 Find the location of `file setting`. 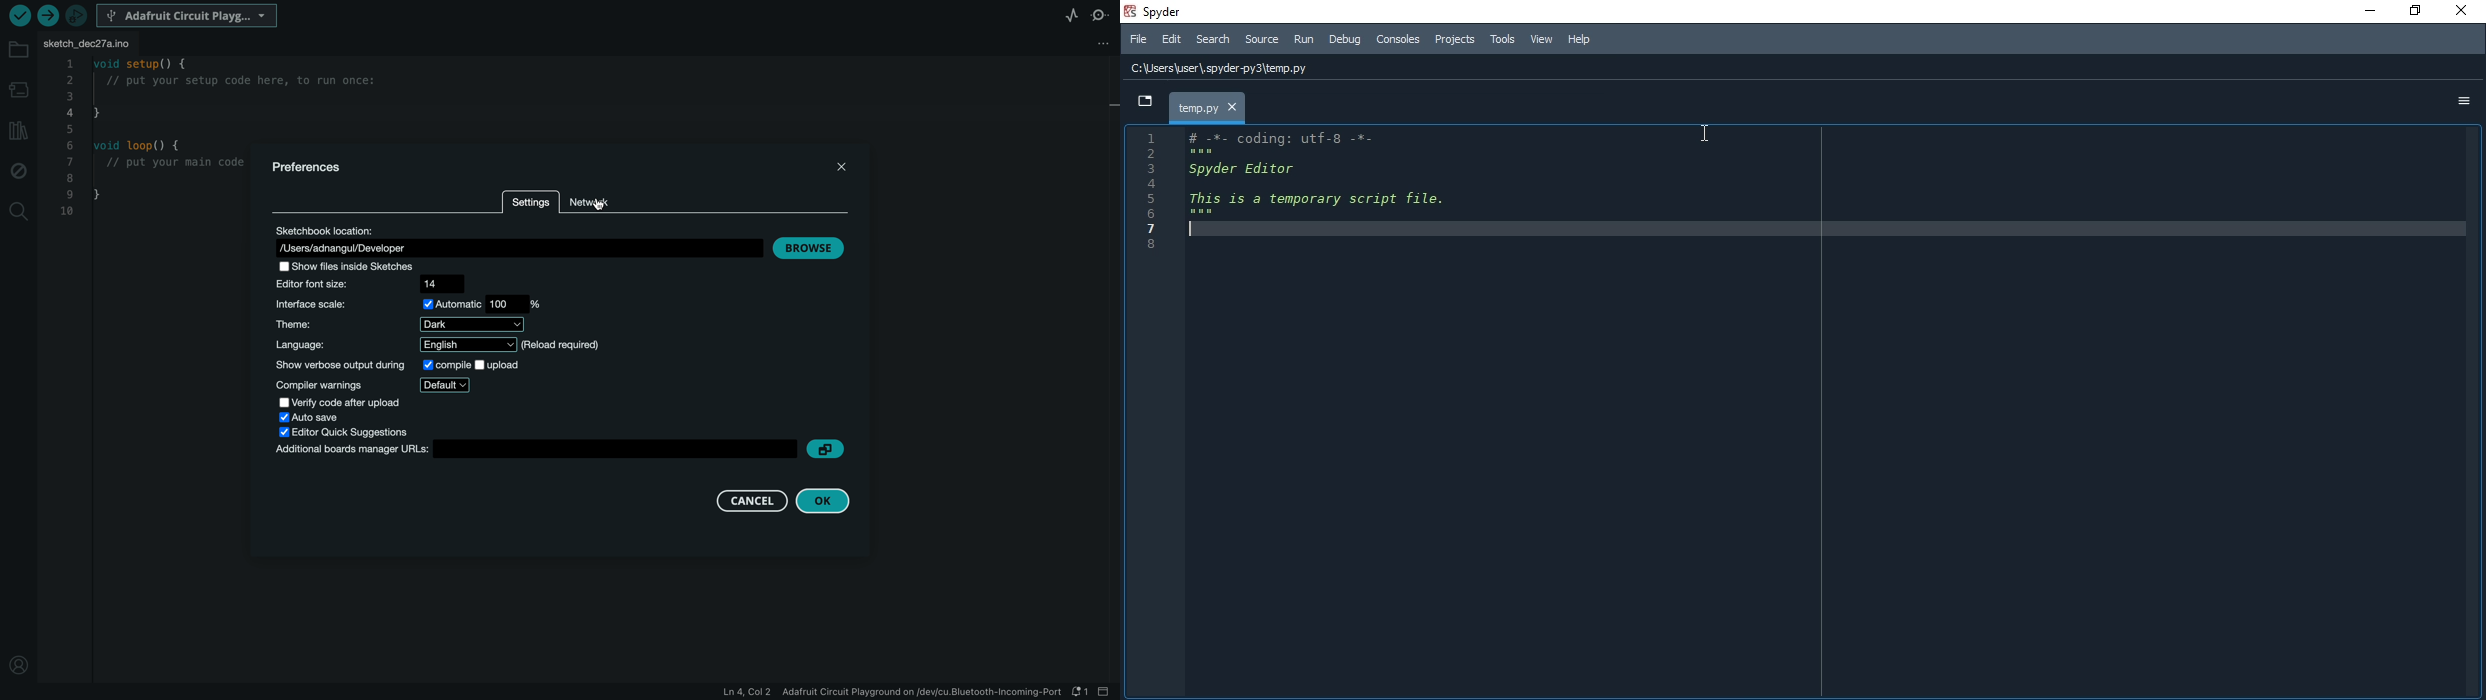

file setting is located at coordinates (1089, 44).